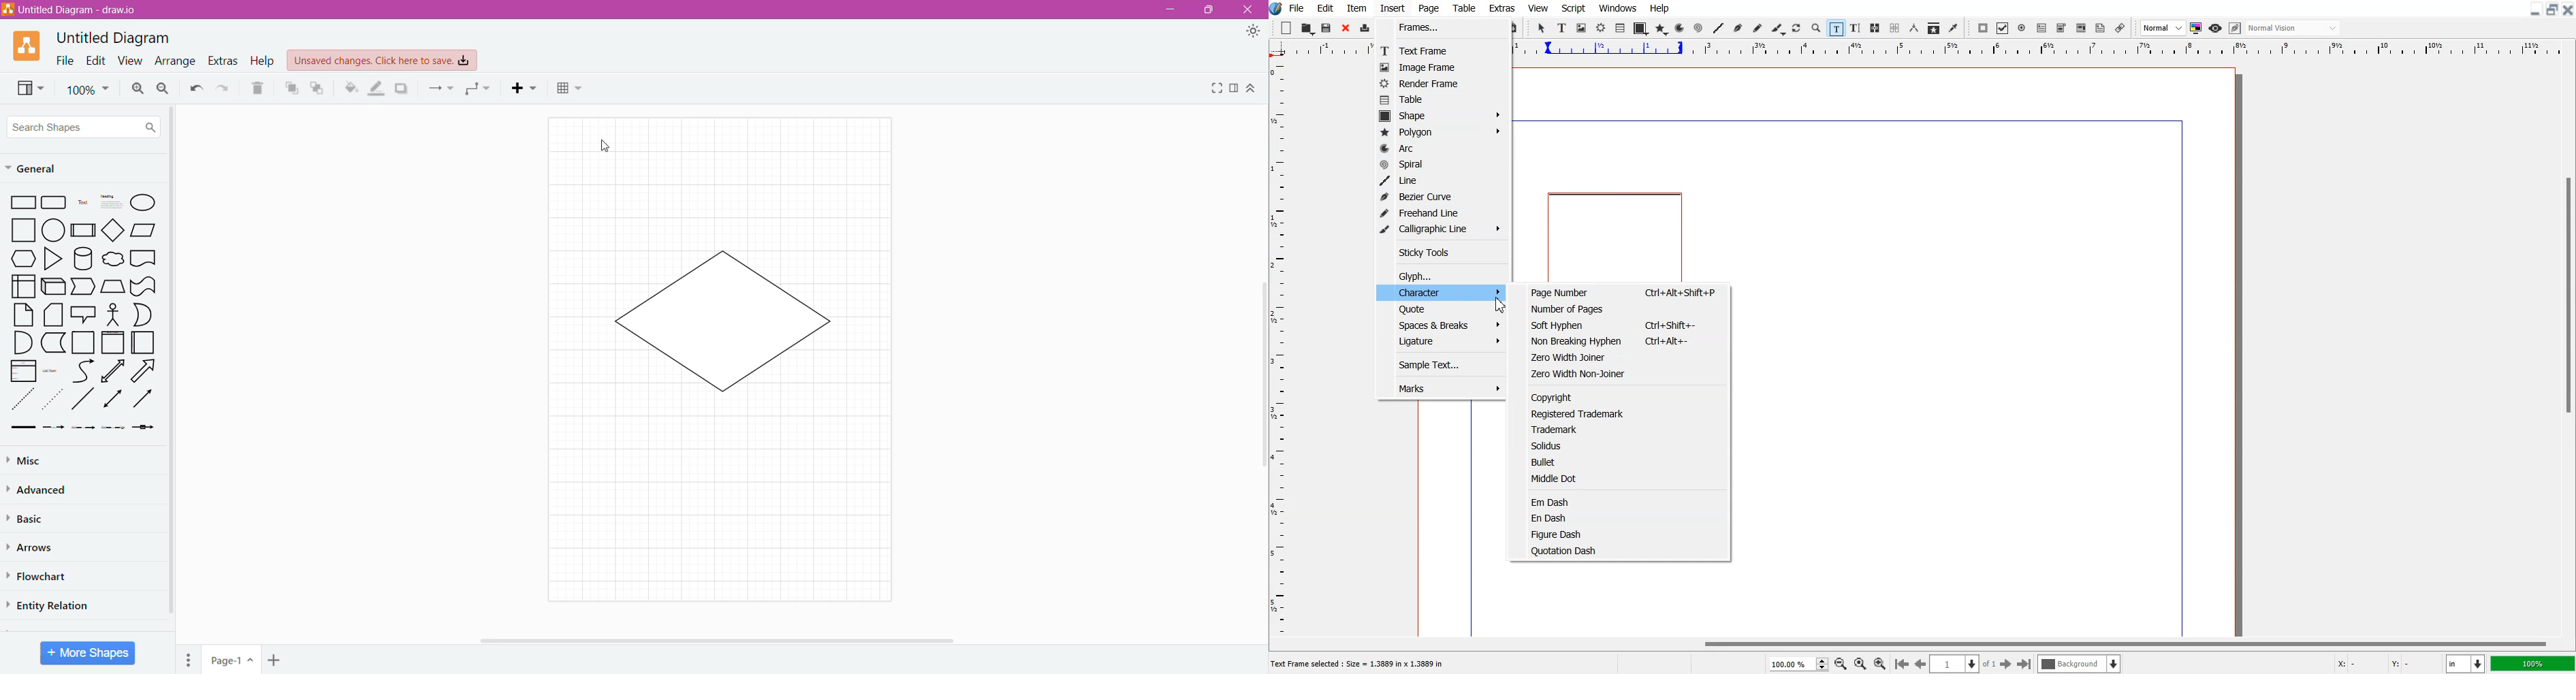 This screenshot has height=700, width=2576. I want to click on Unlocked shape at Final position, so click(722, 322).